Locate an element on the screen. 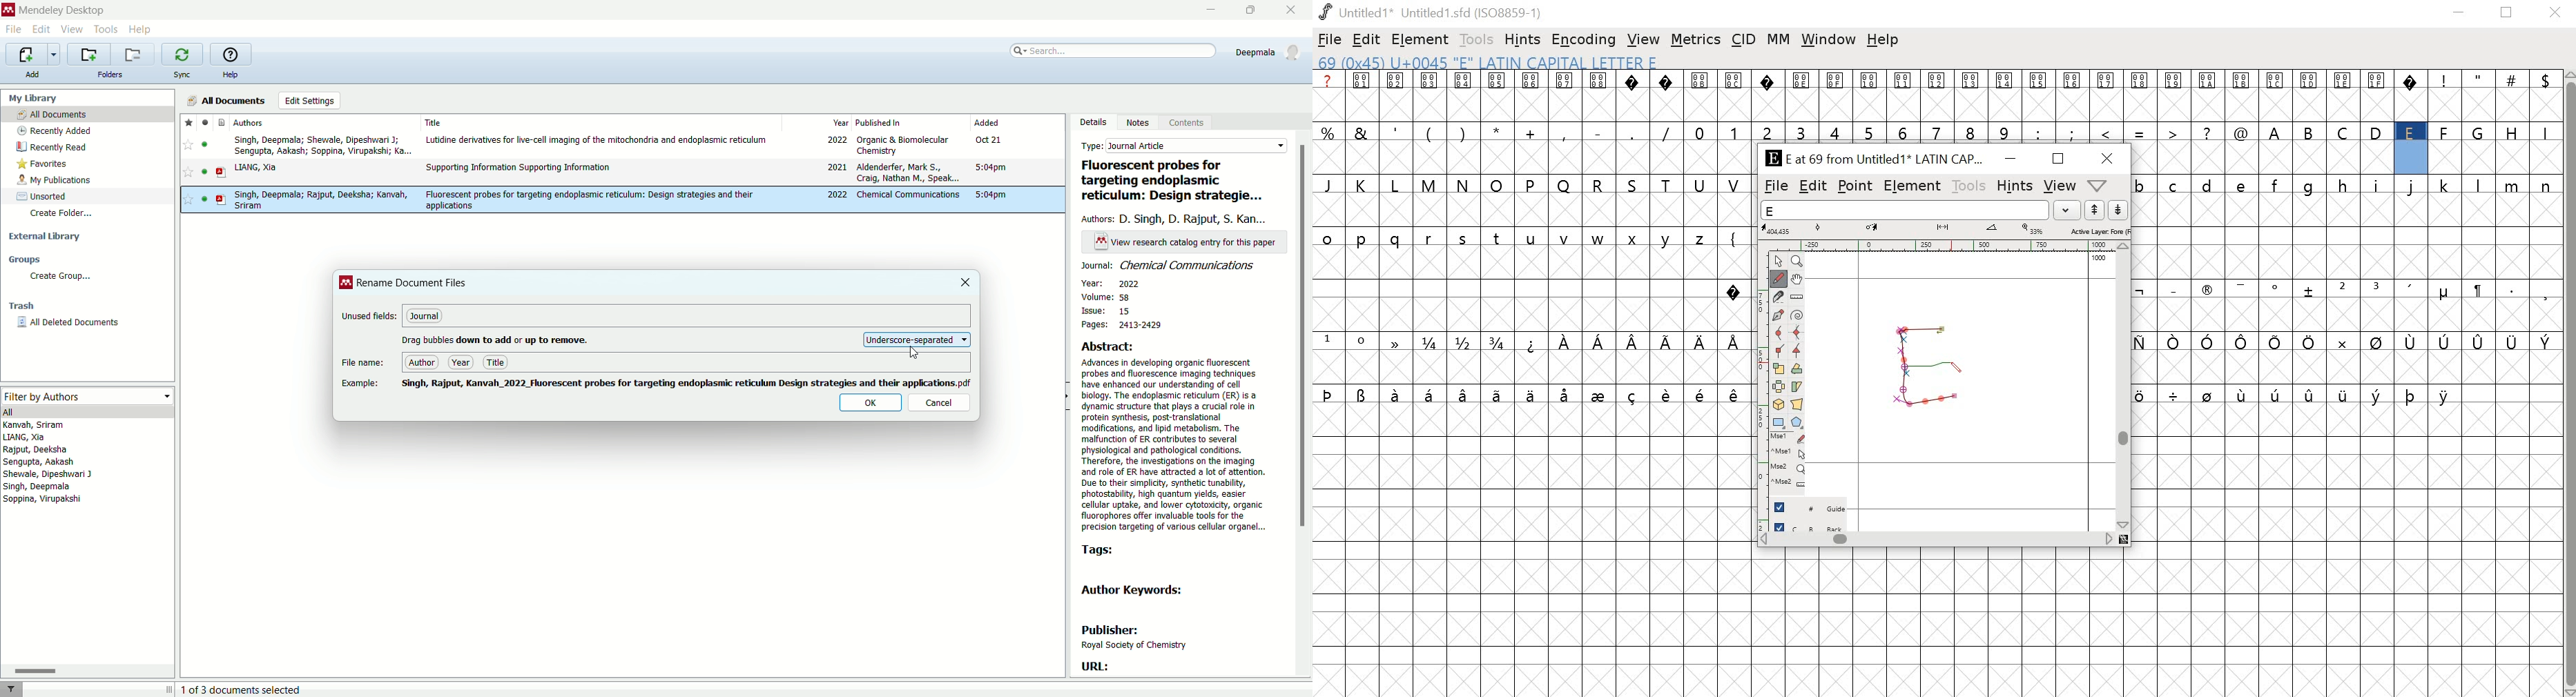  close is located at coordinates (2555, 13).